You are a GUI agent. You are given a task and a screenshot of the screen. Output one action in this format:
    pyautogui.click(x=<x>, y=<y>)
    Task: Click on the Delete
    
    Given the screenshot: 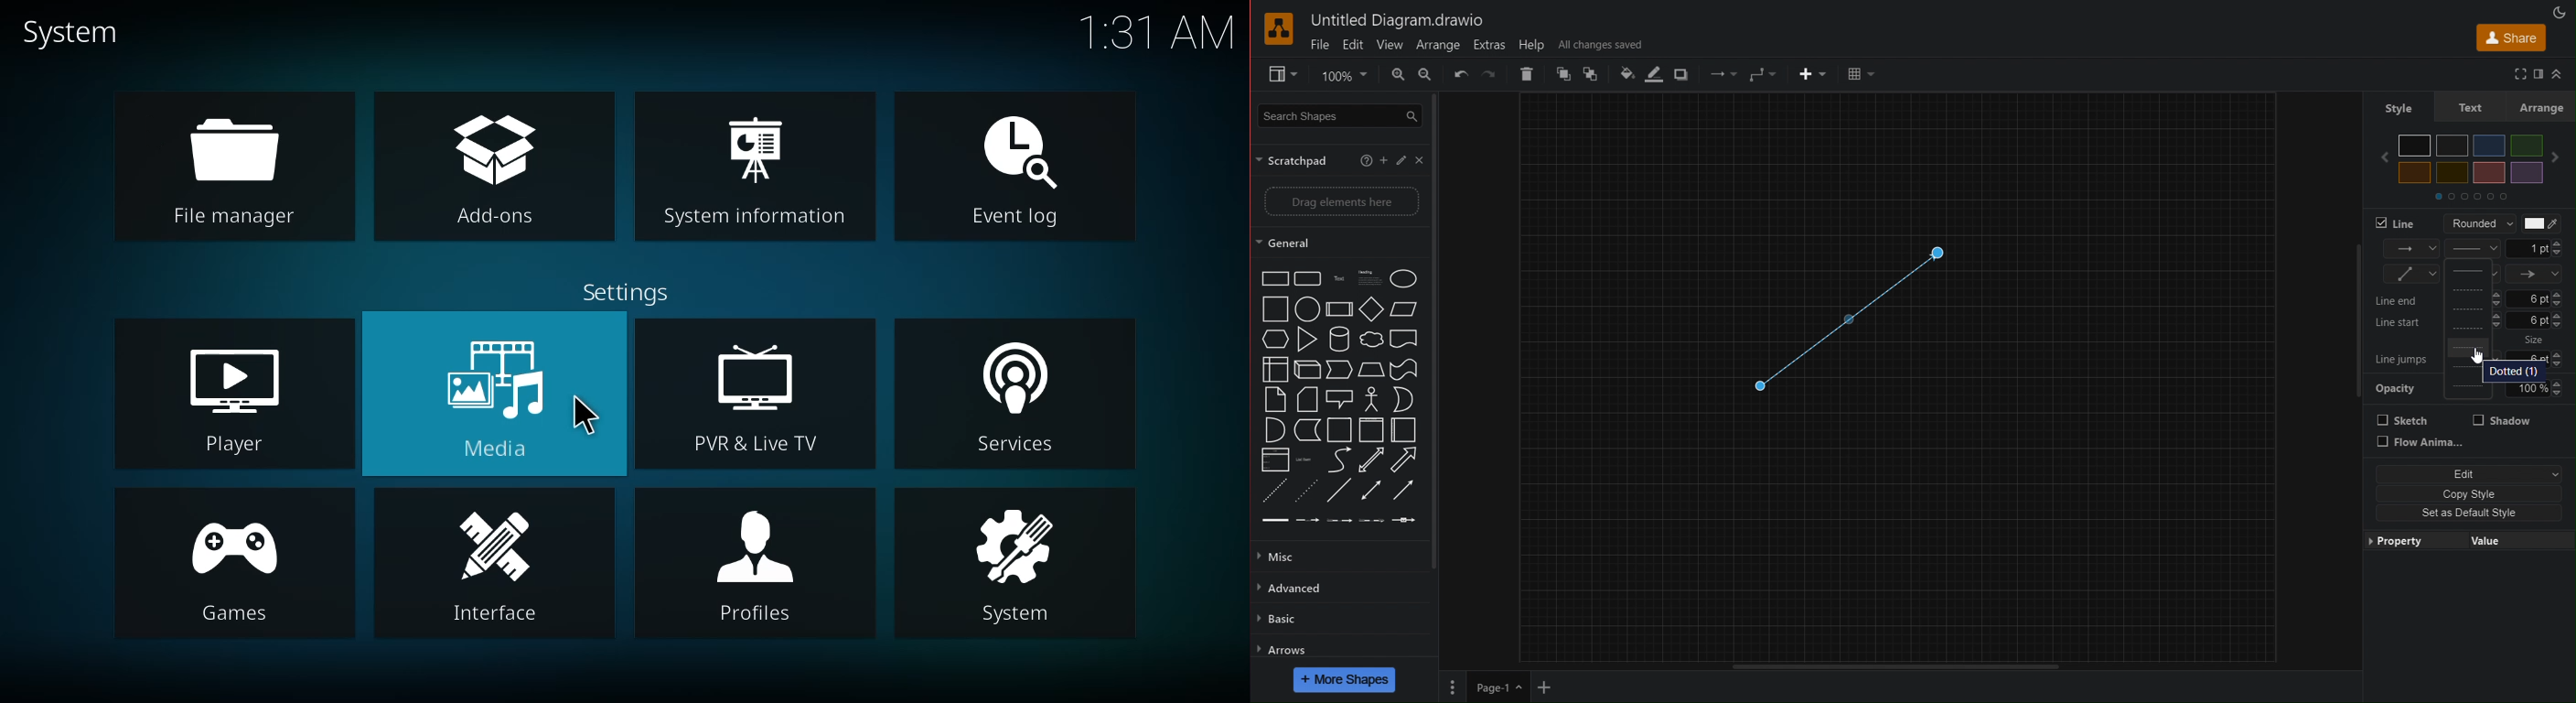 What is the action you would take?
    pyautogui.click(x=1529, y=74)
    